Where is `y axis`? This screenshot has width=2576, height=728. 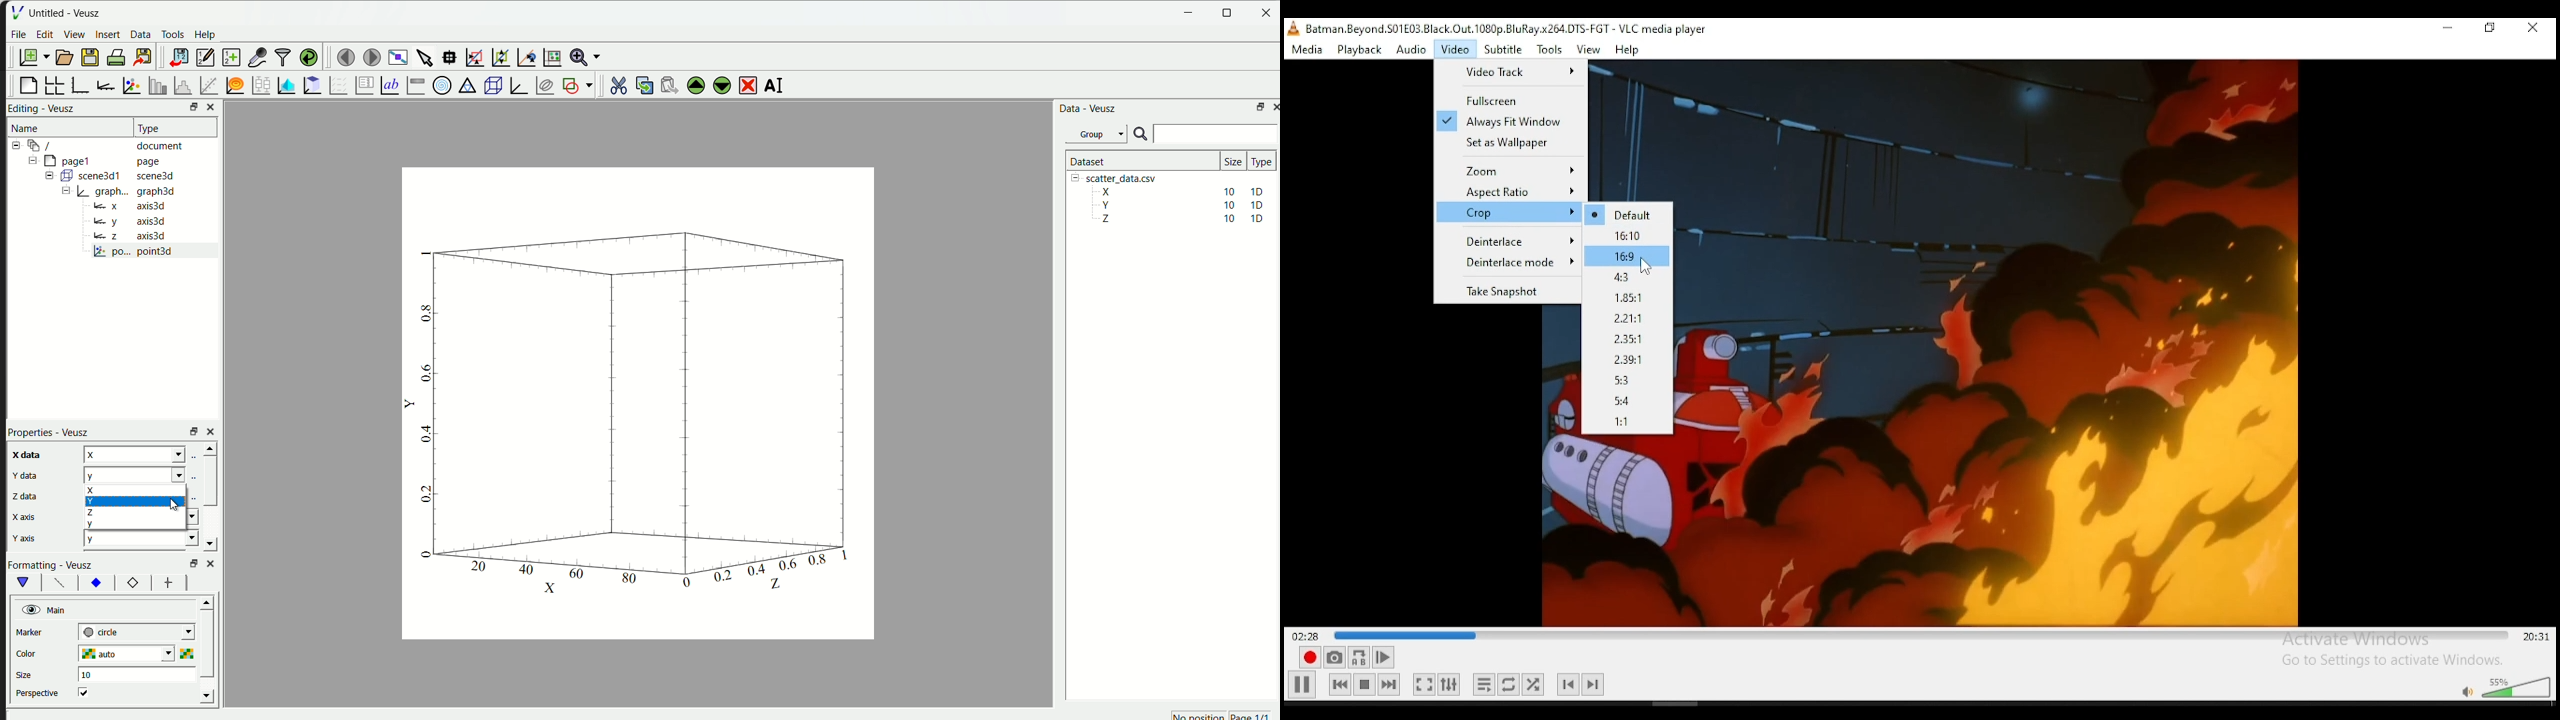
y axis is located at coordinates (23, 535).